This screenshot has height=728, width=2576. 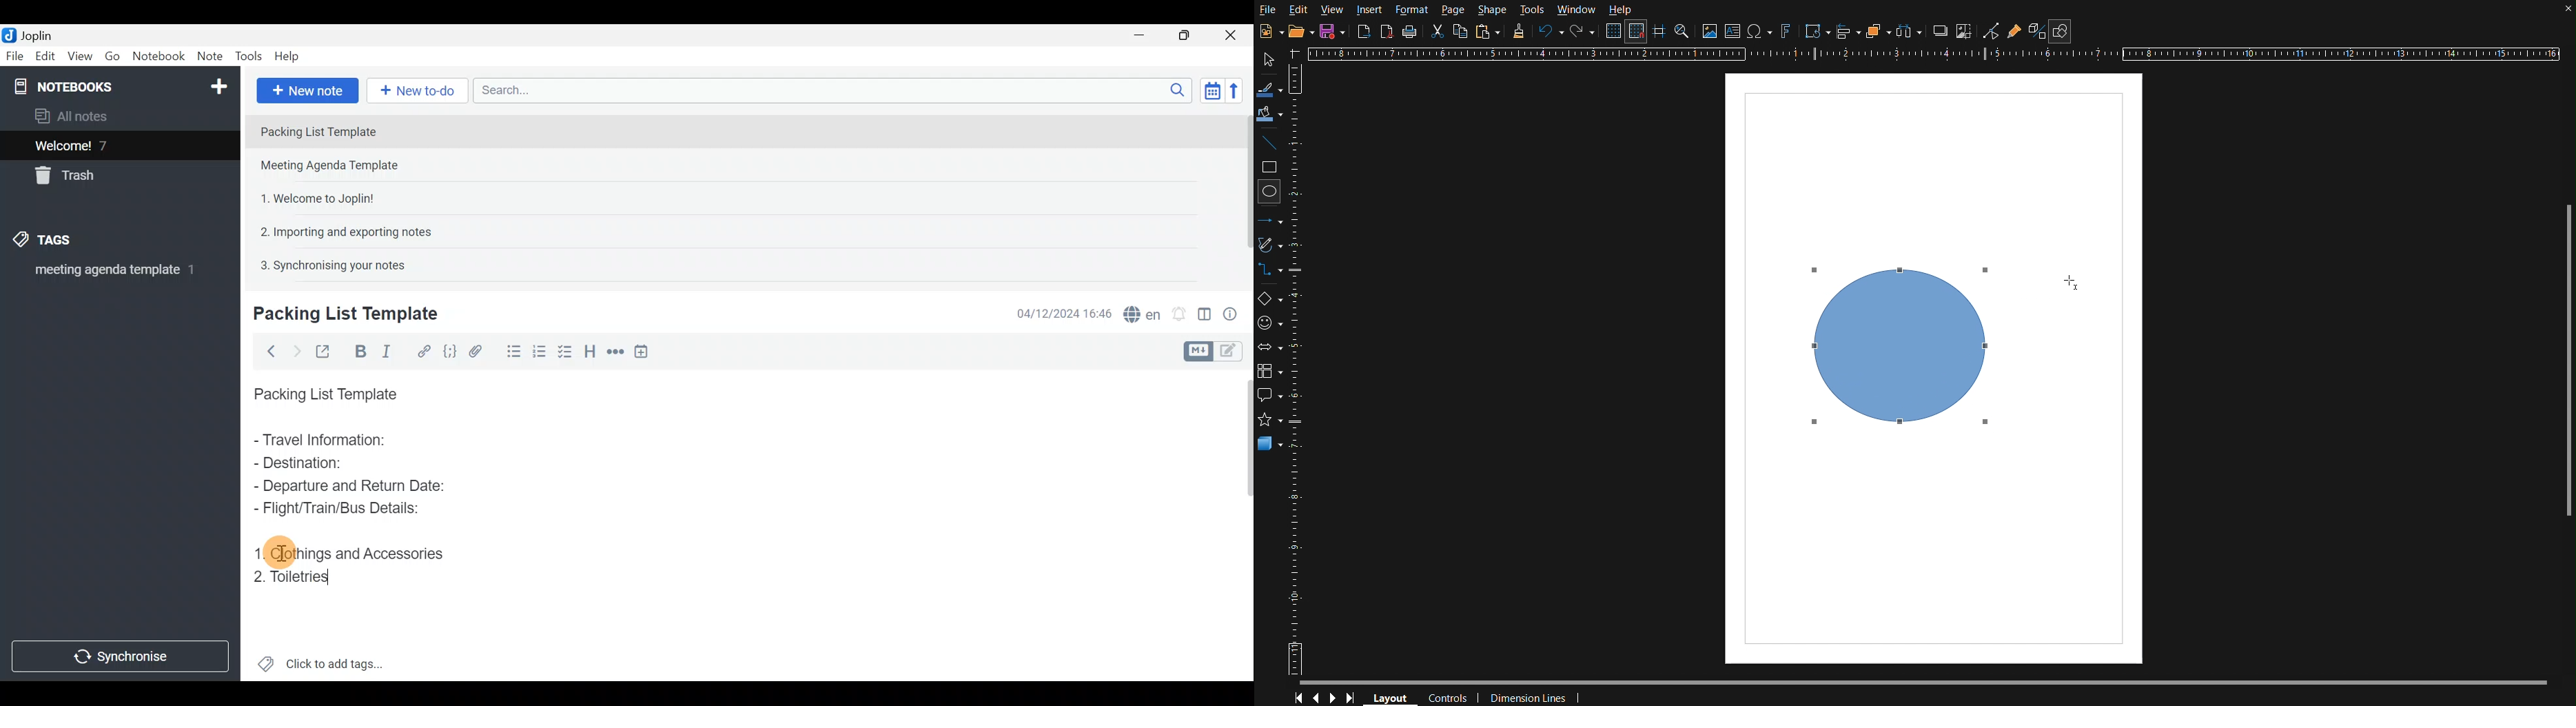 I want to click on Show Draw Functions, so click(x=2061, y=32).